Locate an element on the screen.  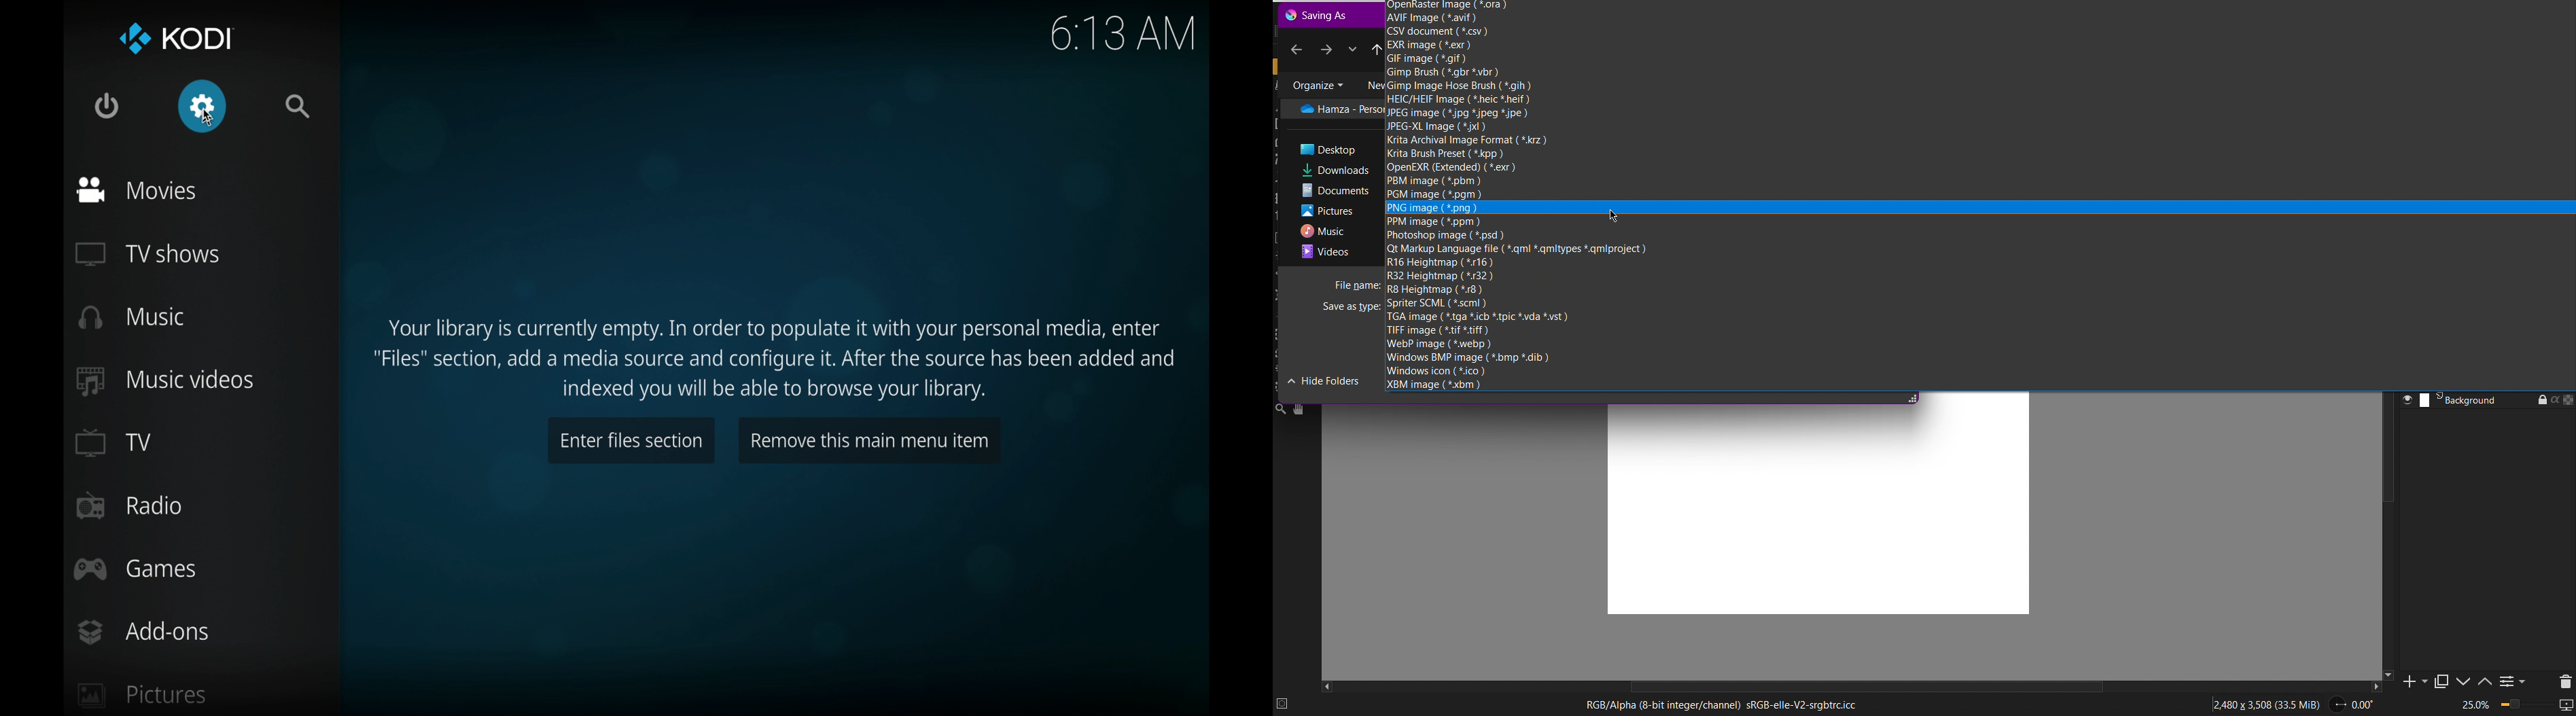
Folders is located at coordinates (1335, 180).